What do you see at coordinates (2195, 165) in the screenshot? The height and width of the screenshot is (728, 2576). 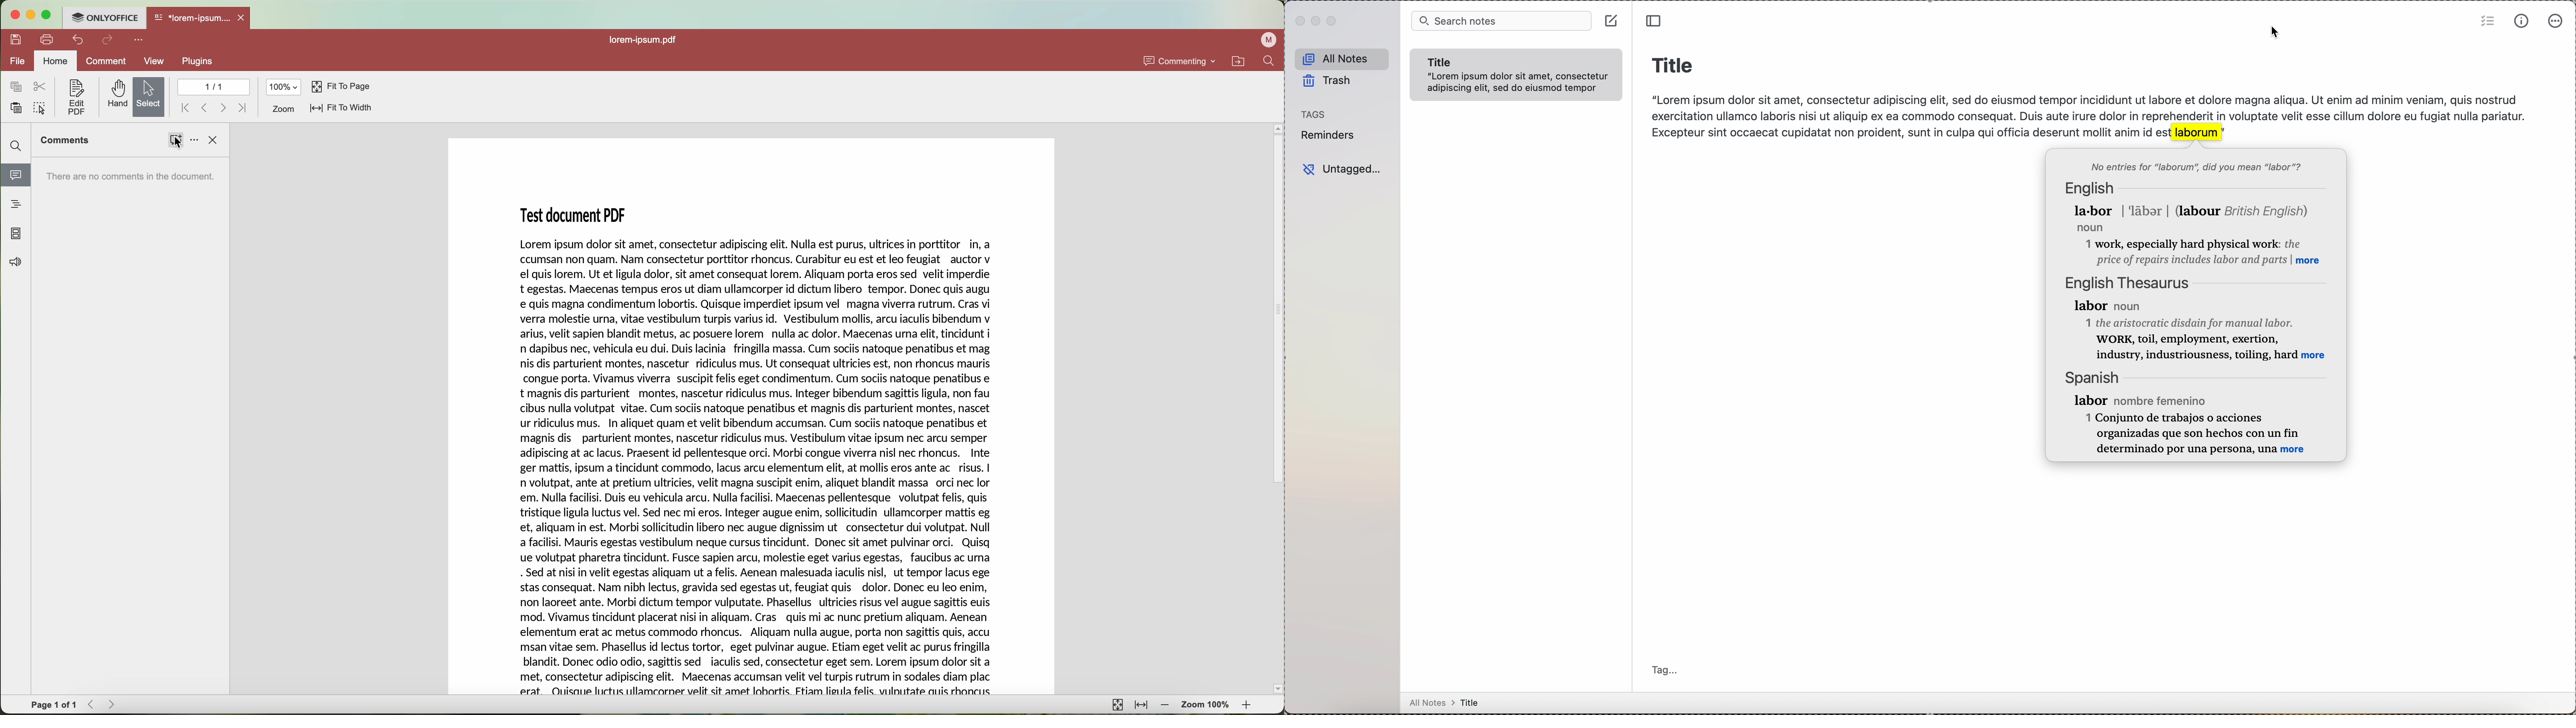 I see `note` at bounding box center [2195, 165].